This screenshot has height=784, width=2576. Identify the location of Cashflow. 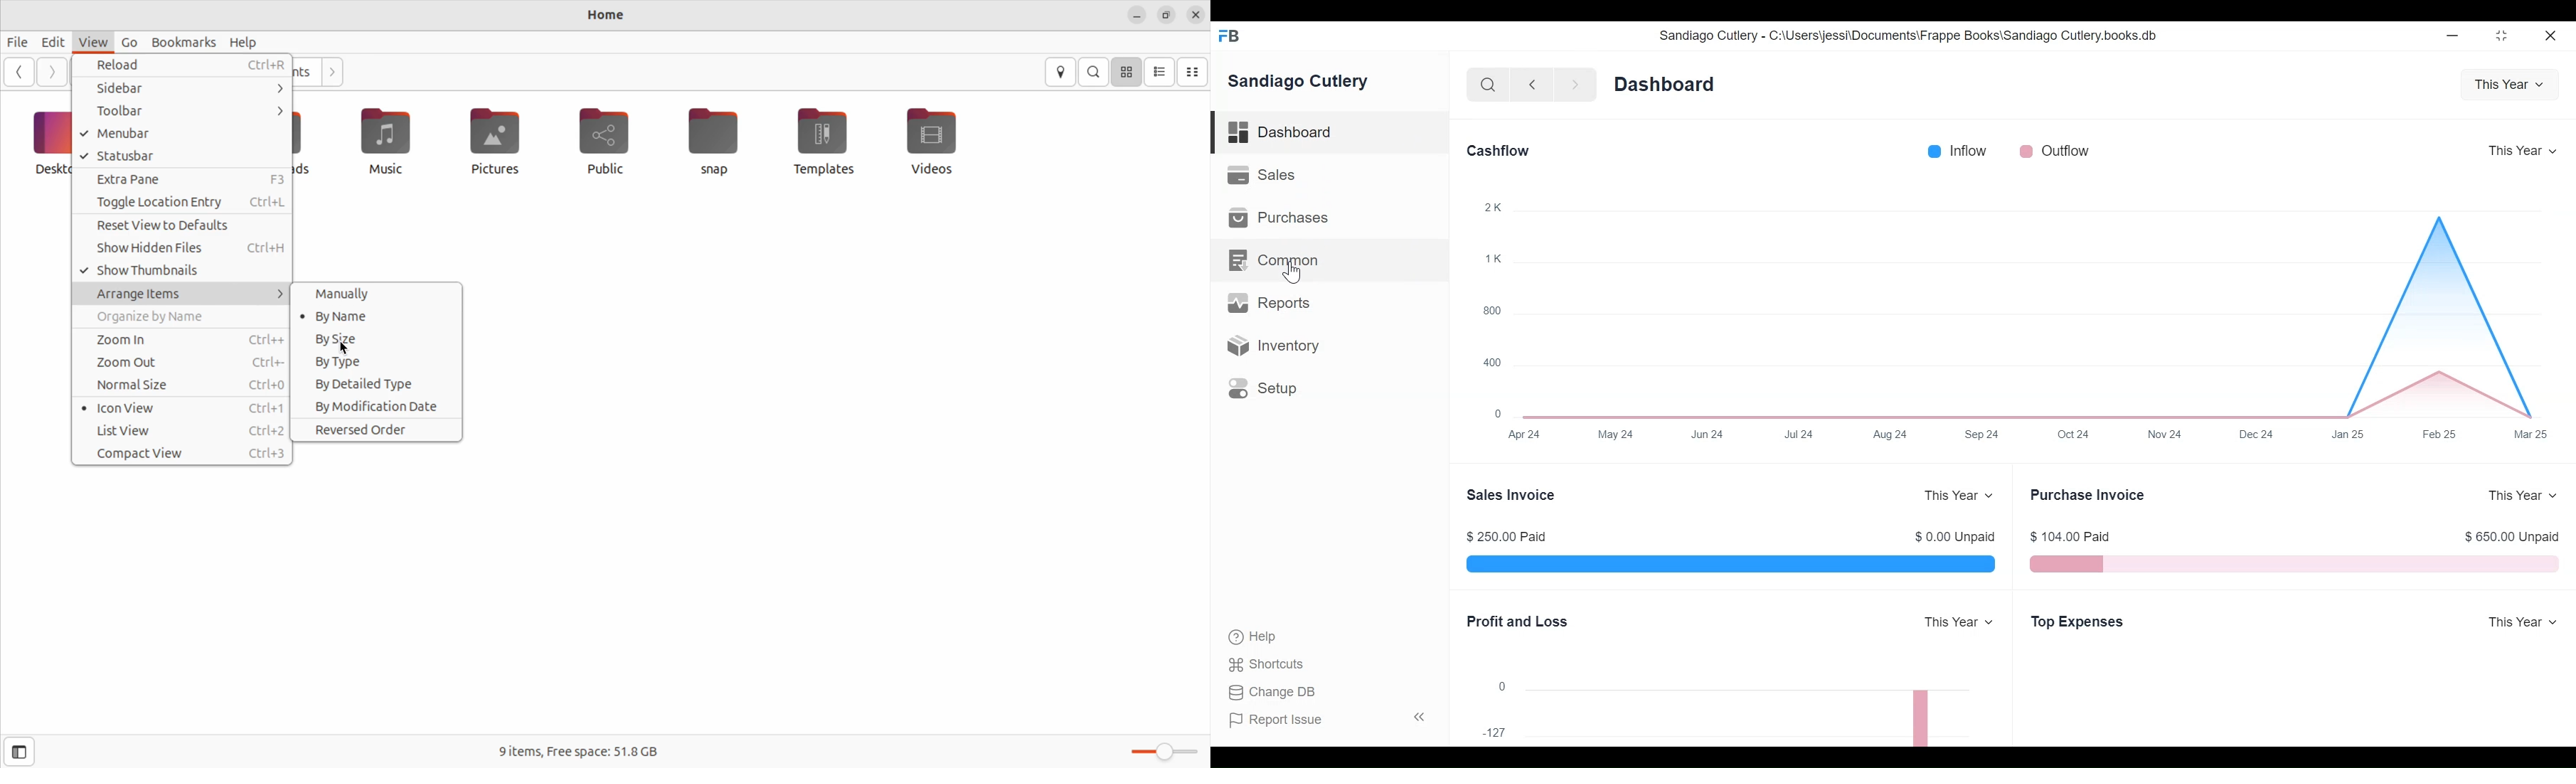
(1502, 151).